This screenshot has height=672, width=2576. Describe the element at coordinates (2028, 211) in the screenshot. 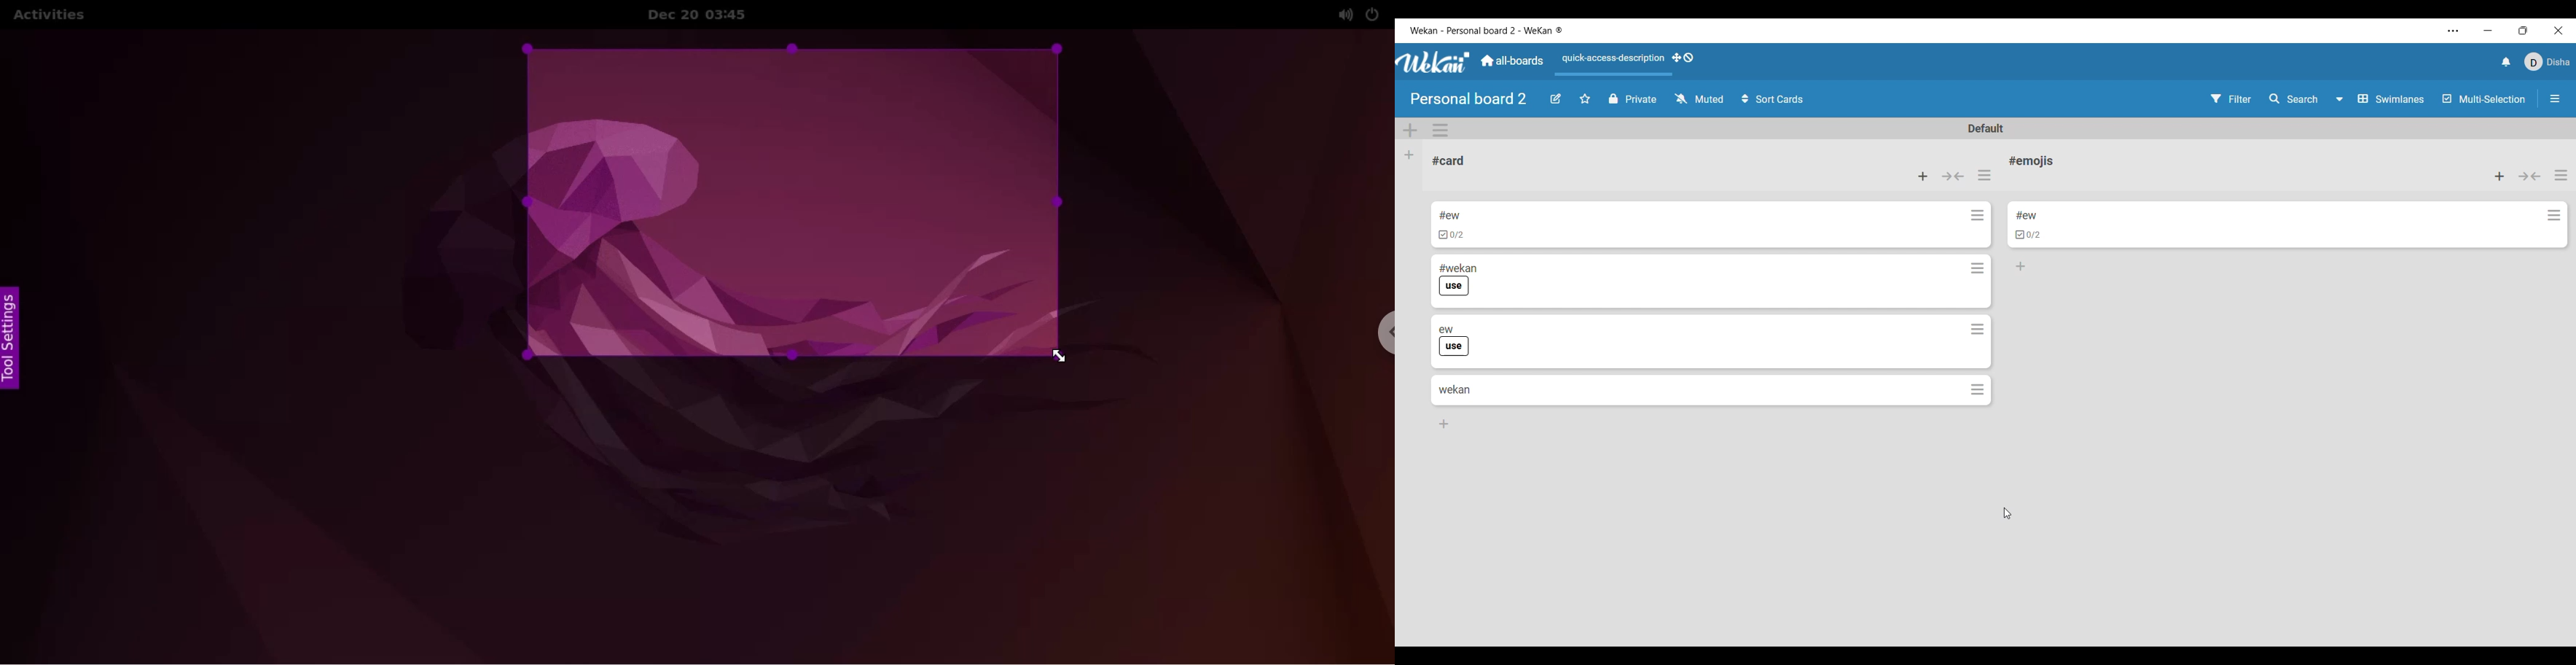

I see `Add card to bottom of list` at that location.